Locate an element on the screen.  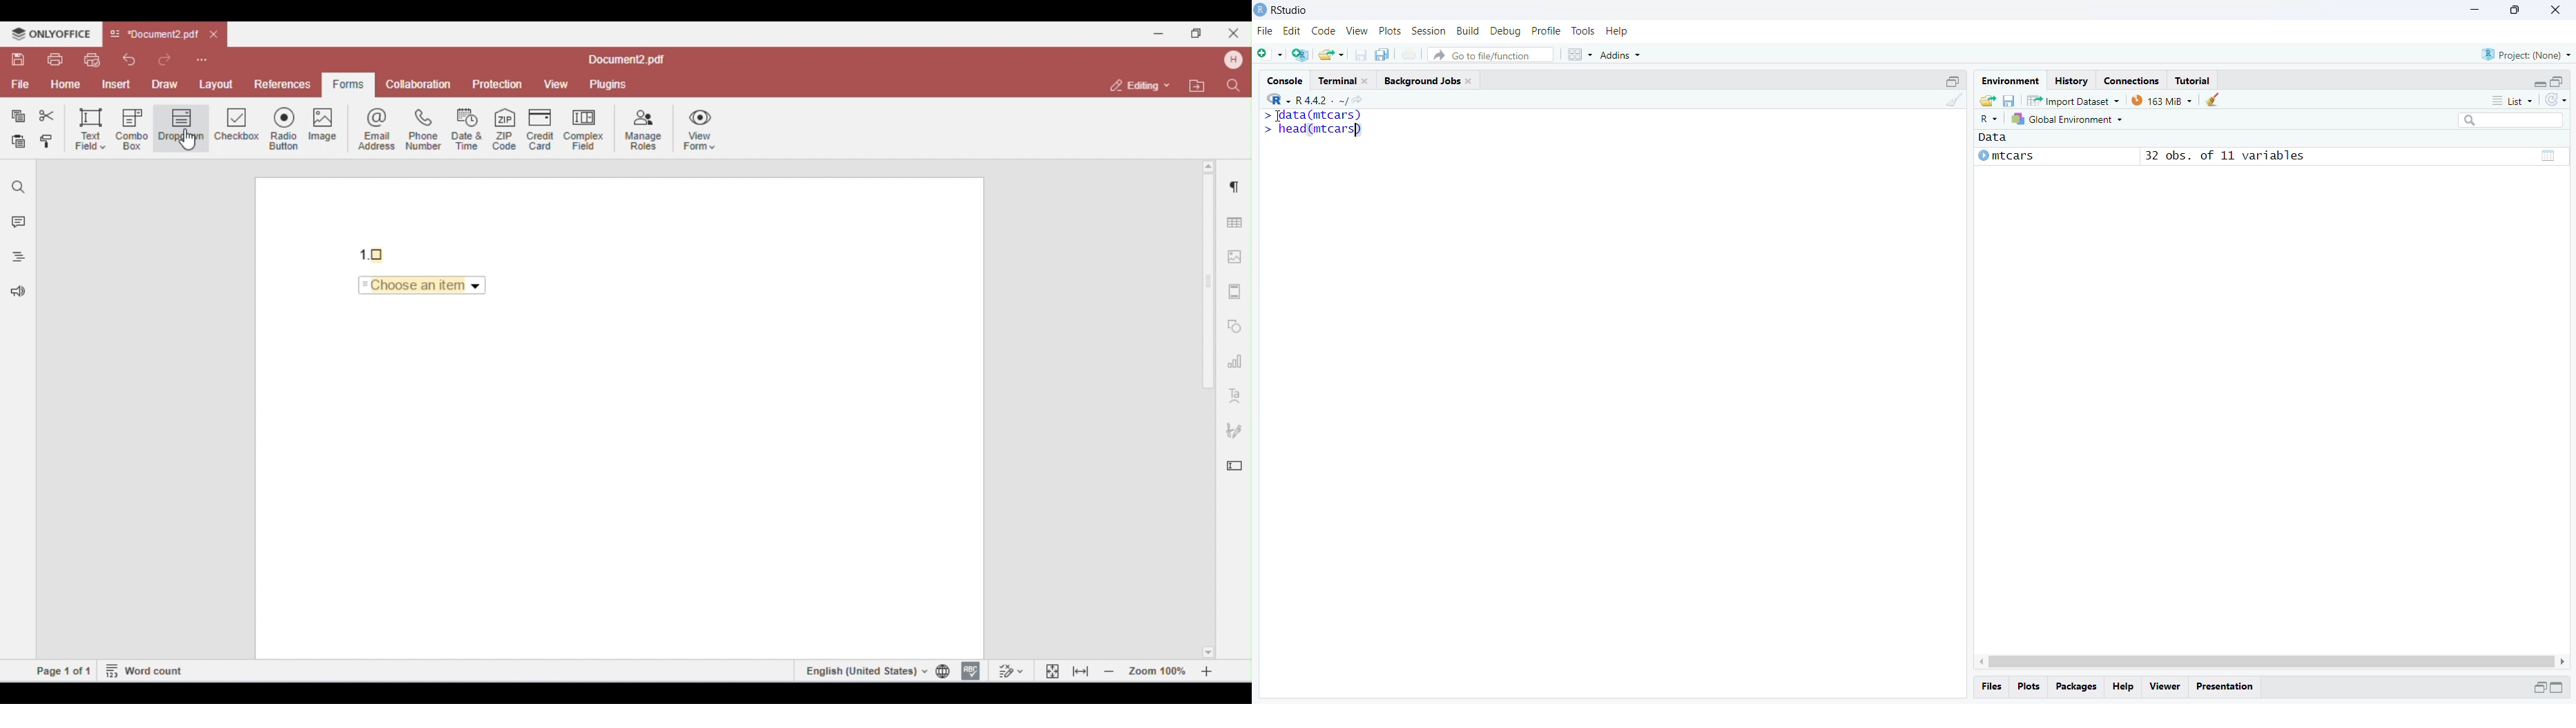
edit is located at coordinates (1292, 30).